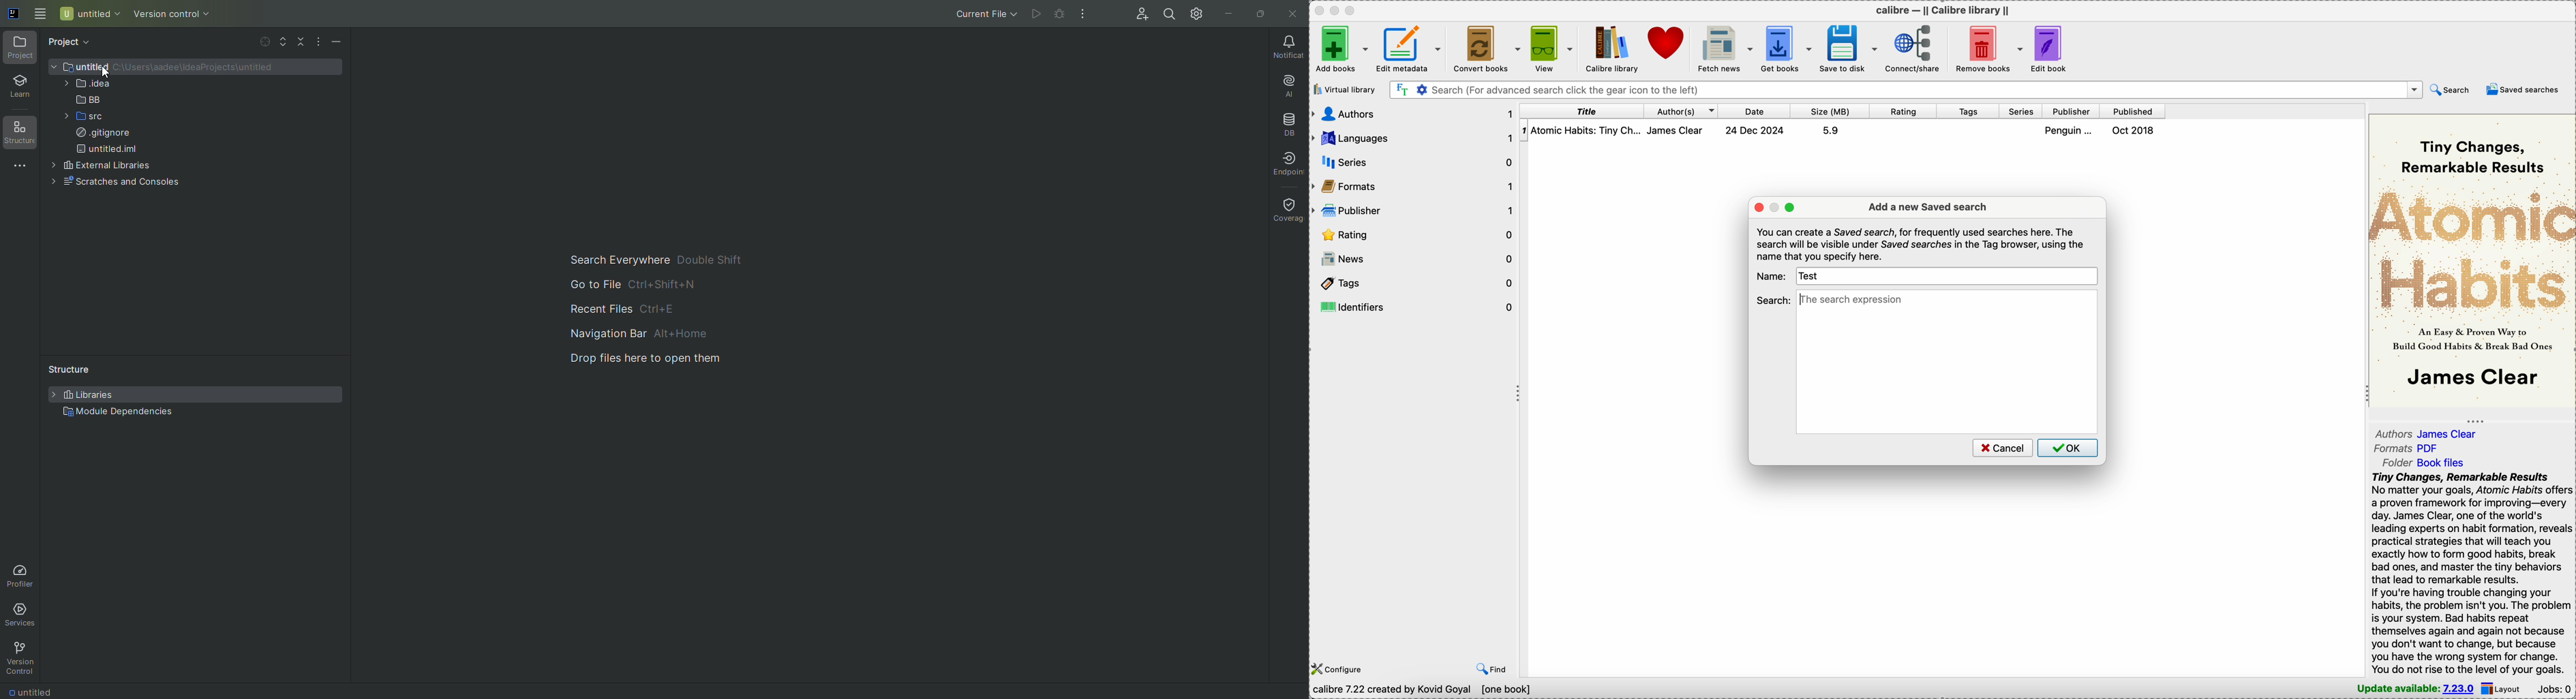 The width and height of the screenshot is (2576, 700). Describe the element at coordinates (2133, 111) in the screenshot. I see `published` at that location.